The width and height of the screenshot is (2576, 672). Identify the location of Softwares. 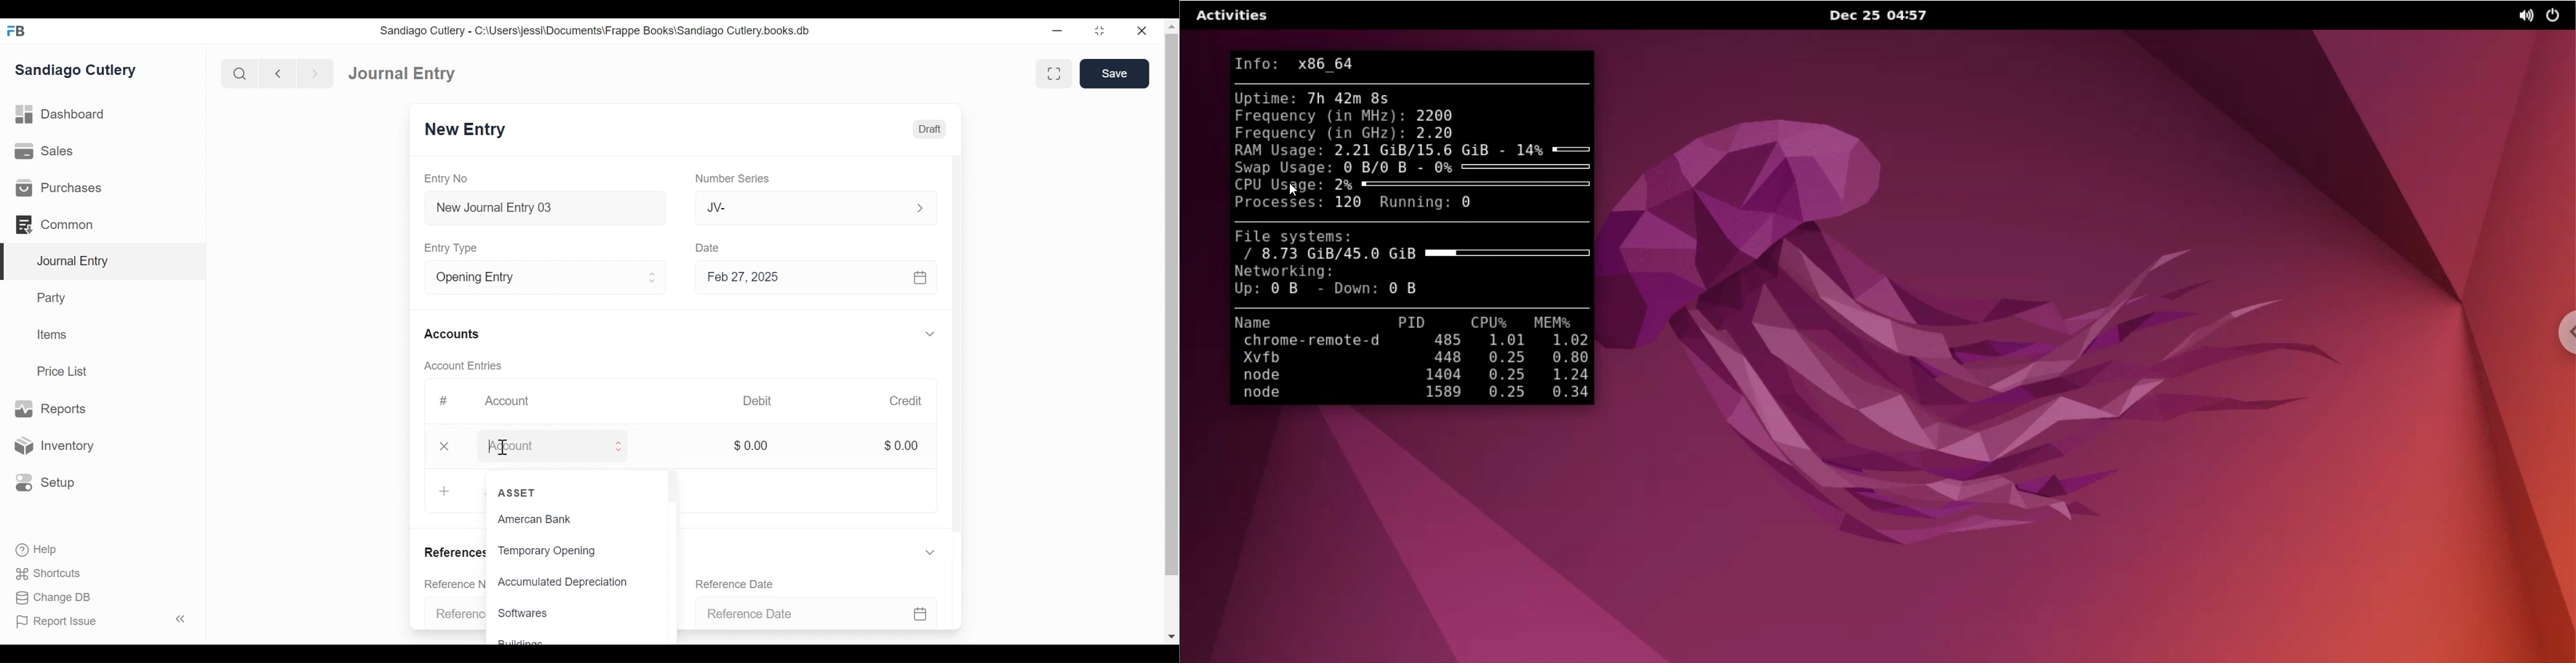
(525, 613).